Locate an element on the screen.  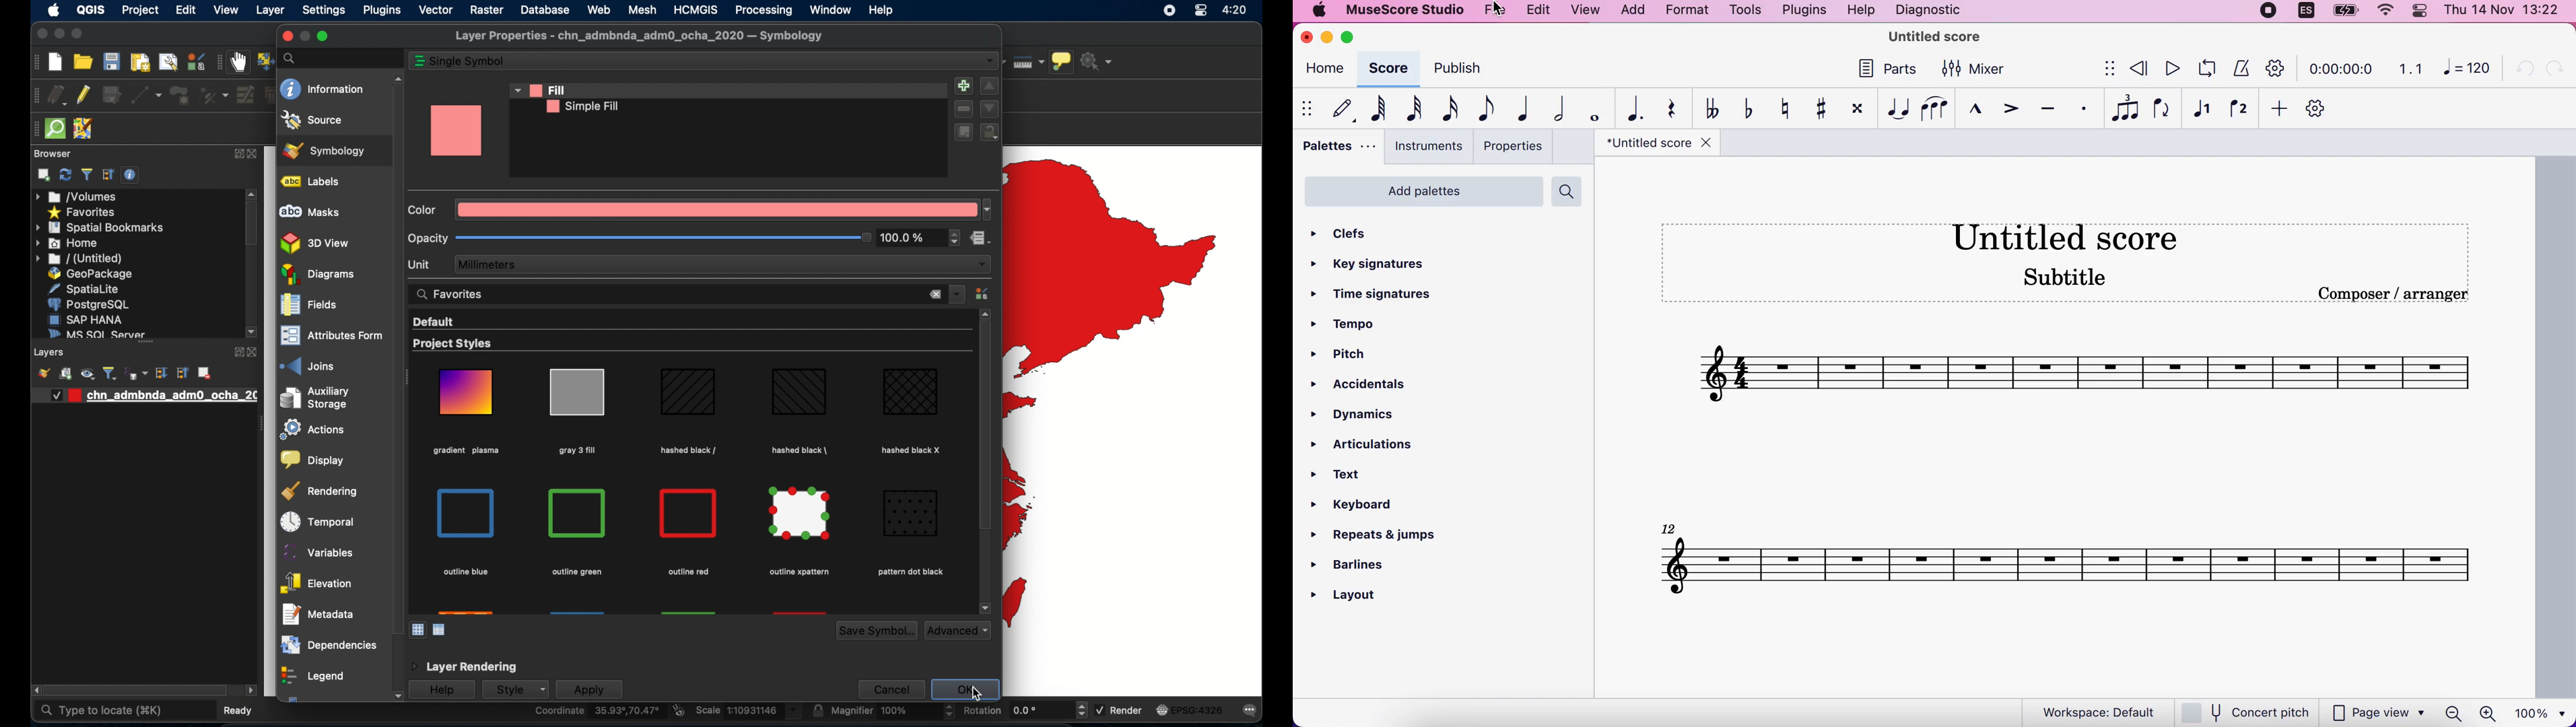
simple fill is located at coordinates (582, 107).